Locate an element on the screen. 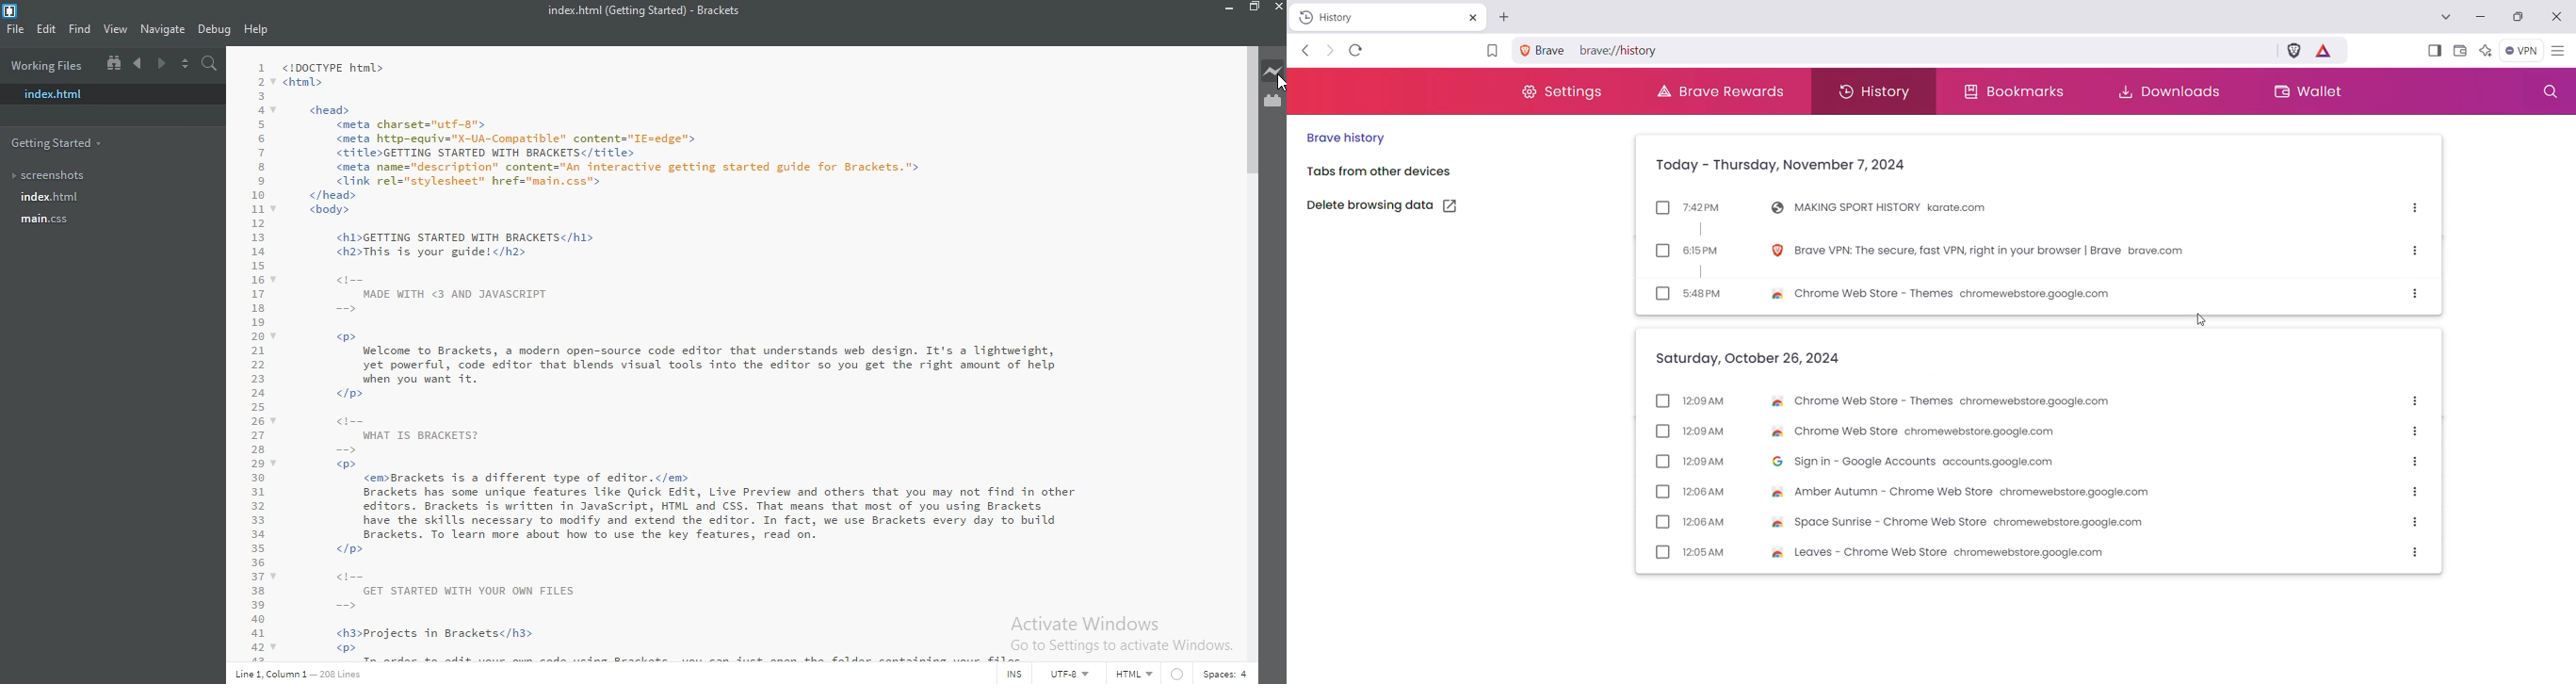 The width and height of the screenshot is (2576, 700). Sign in - Google Accounts accounts.google.com is located at coordinates (1917, 461).